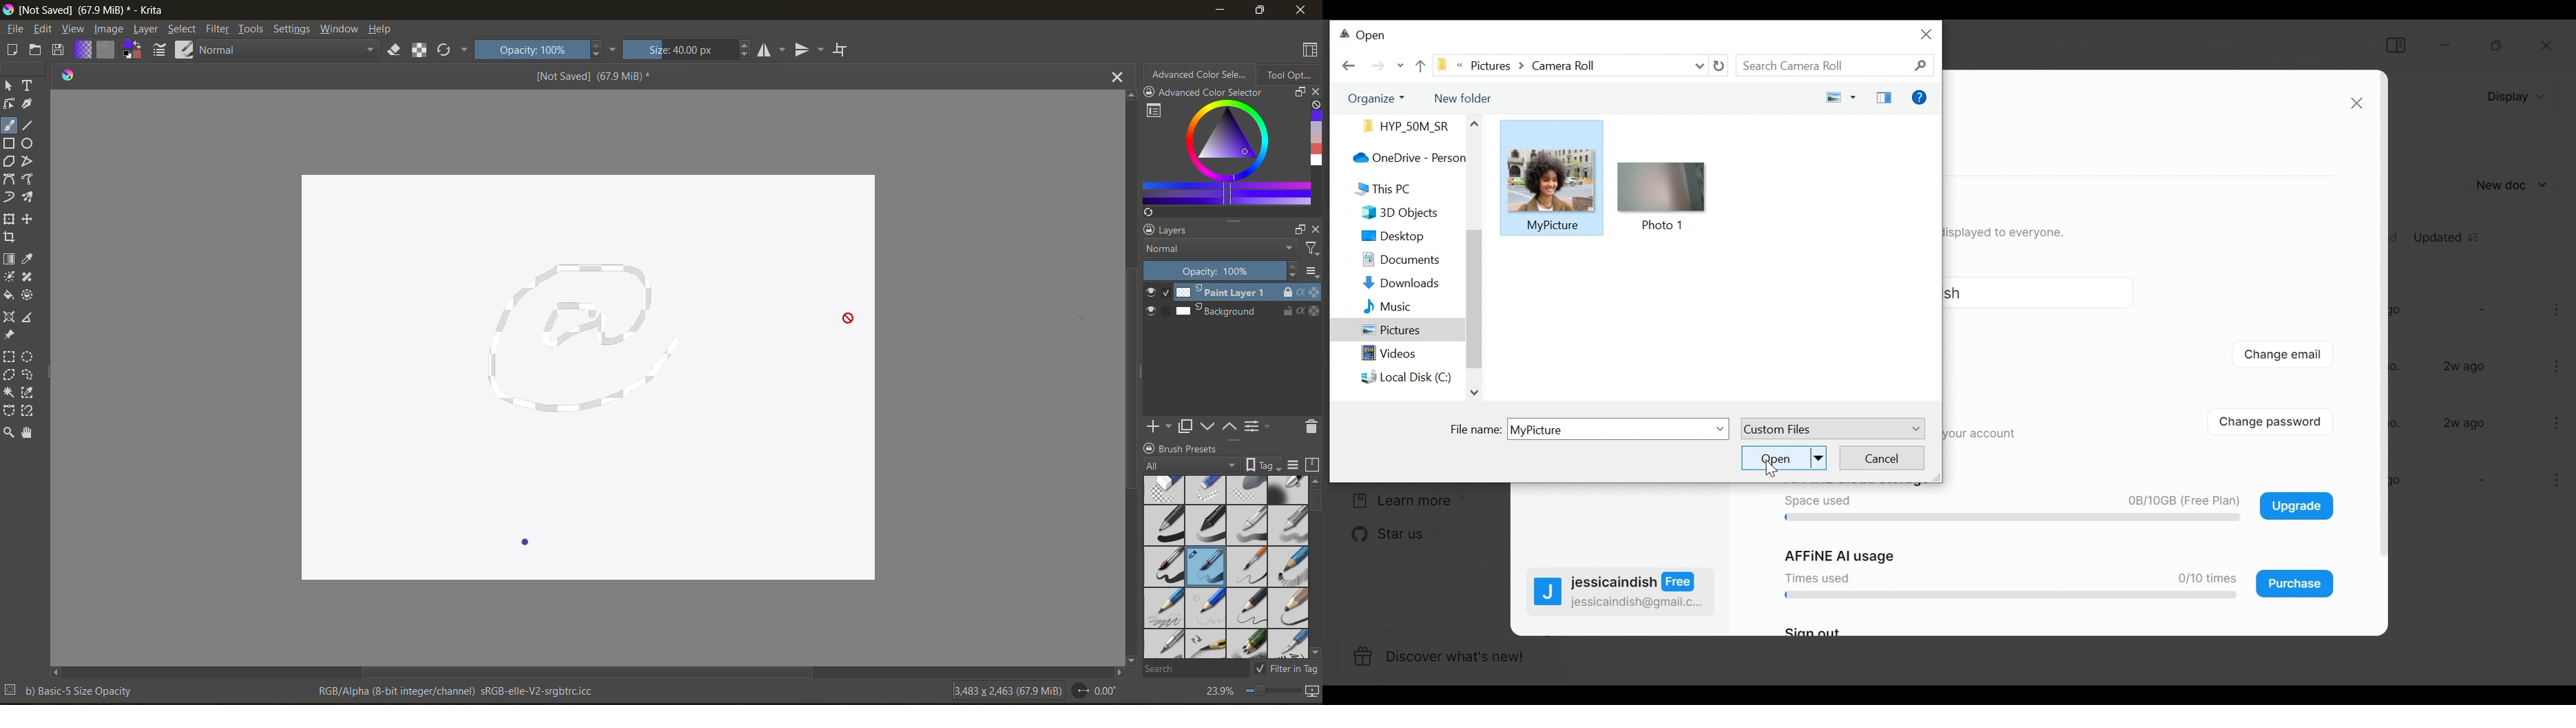  I want to click on Upgrade, so click(2296, 505).